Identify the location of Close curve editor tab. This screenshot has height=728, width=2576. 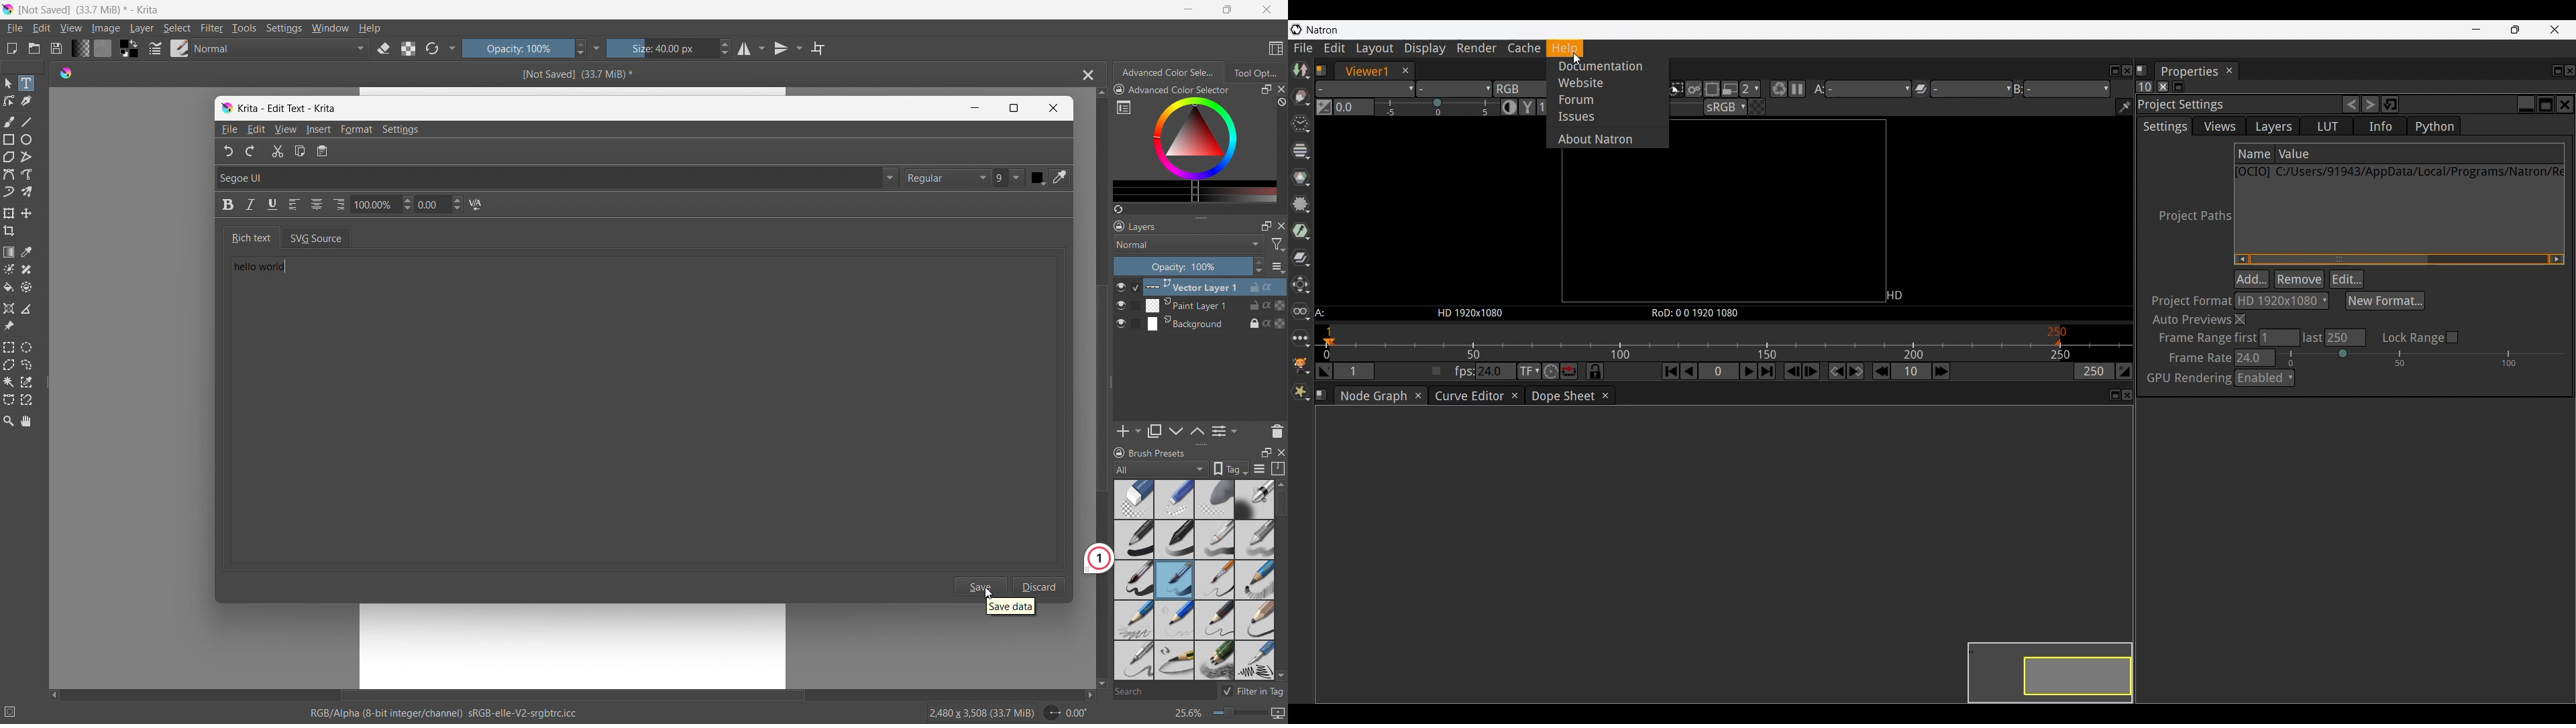
(1515, 396).